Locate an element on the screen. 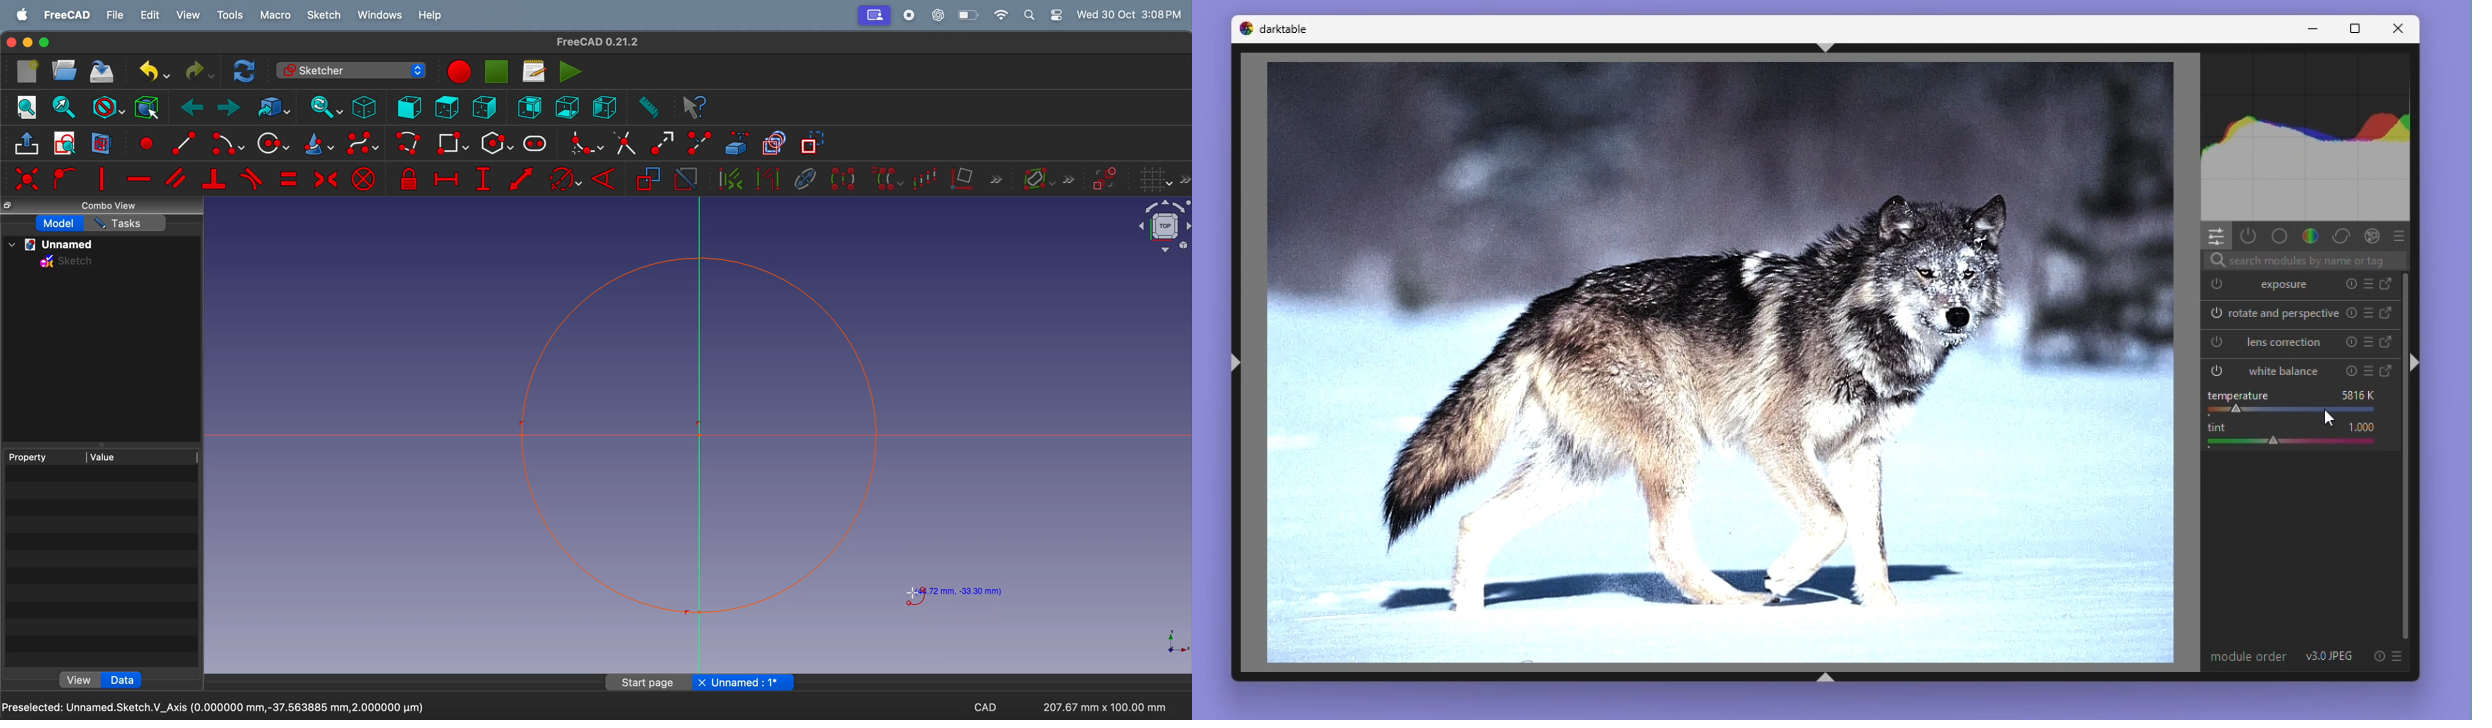 Image resolution: width=2492 pixels, height=728 pixels. extend edge is located at coordinates (662, 142).